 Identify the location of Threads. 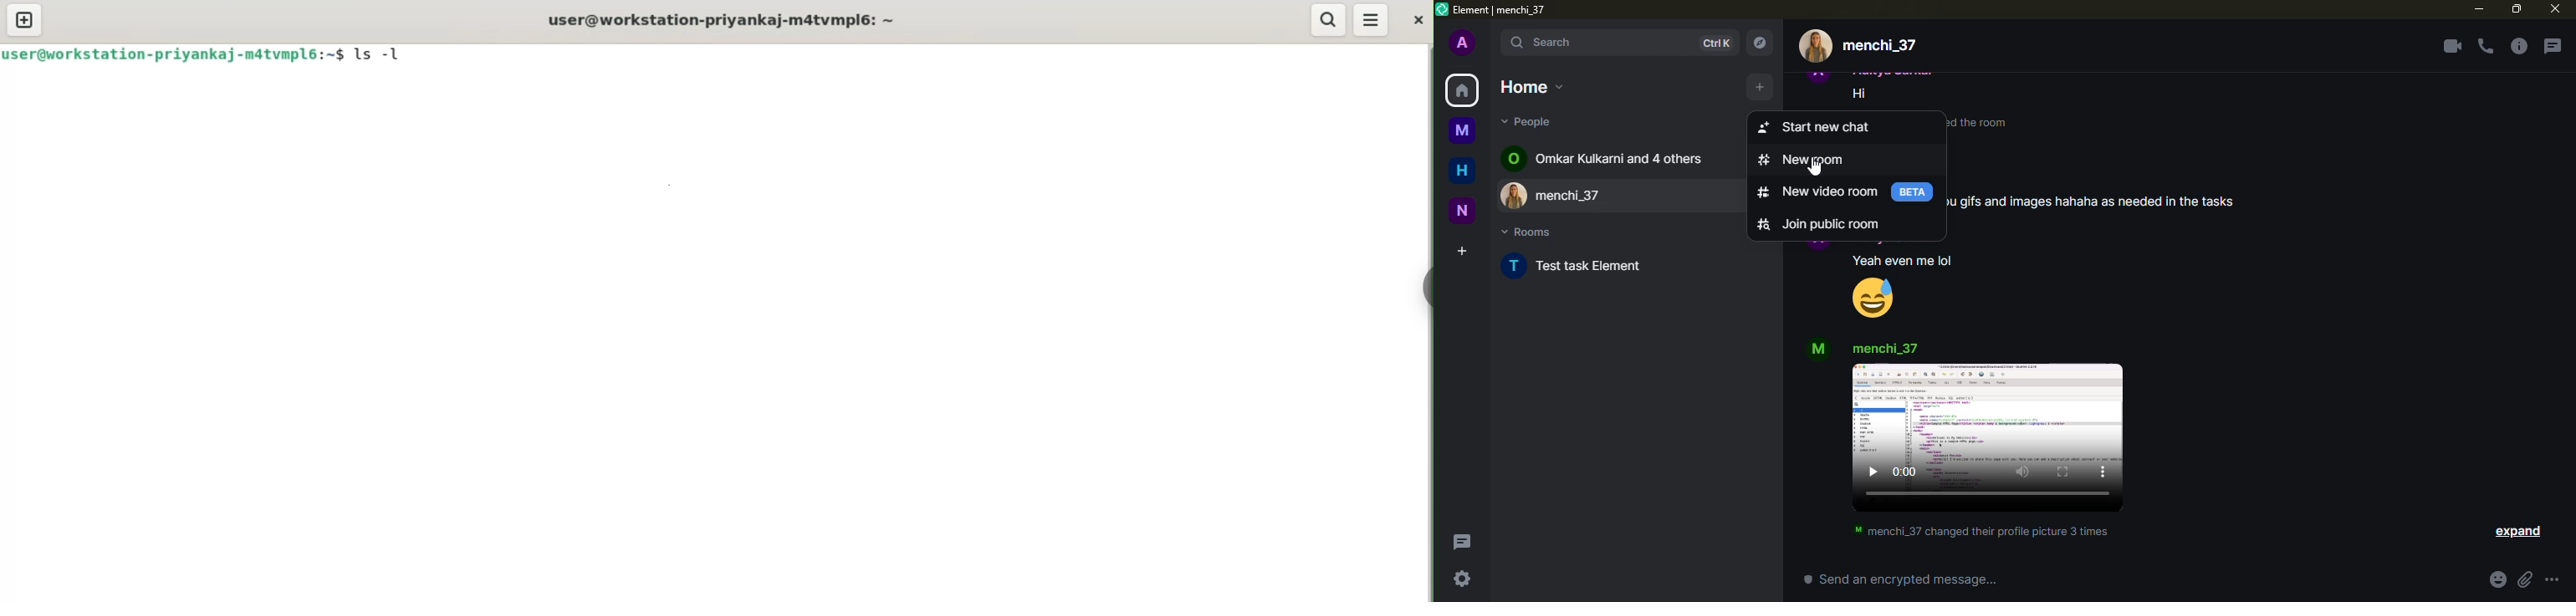
(1463, 542).